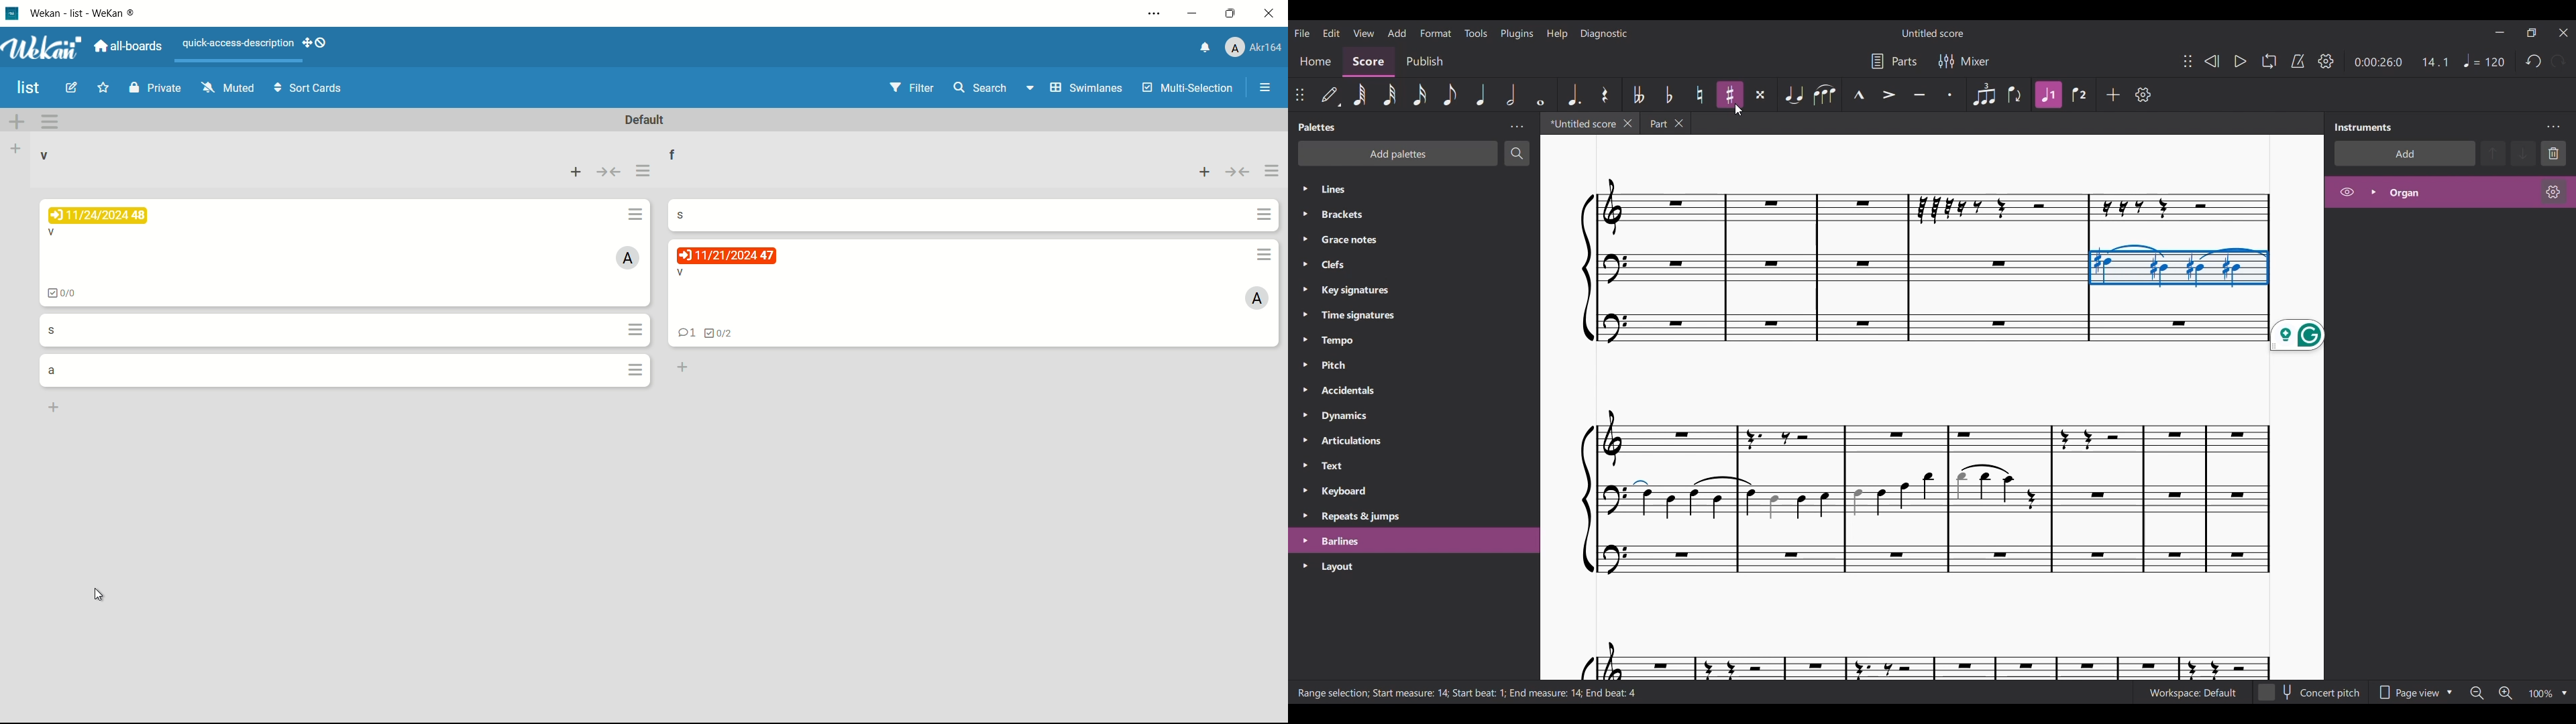 Image resolution: width=2576 pixels, height=728 pixels. Describe the element at coordinates (87, 11) in the screenshot. I see `wekan - list - wekan` at that location.